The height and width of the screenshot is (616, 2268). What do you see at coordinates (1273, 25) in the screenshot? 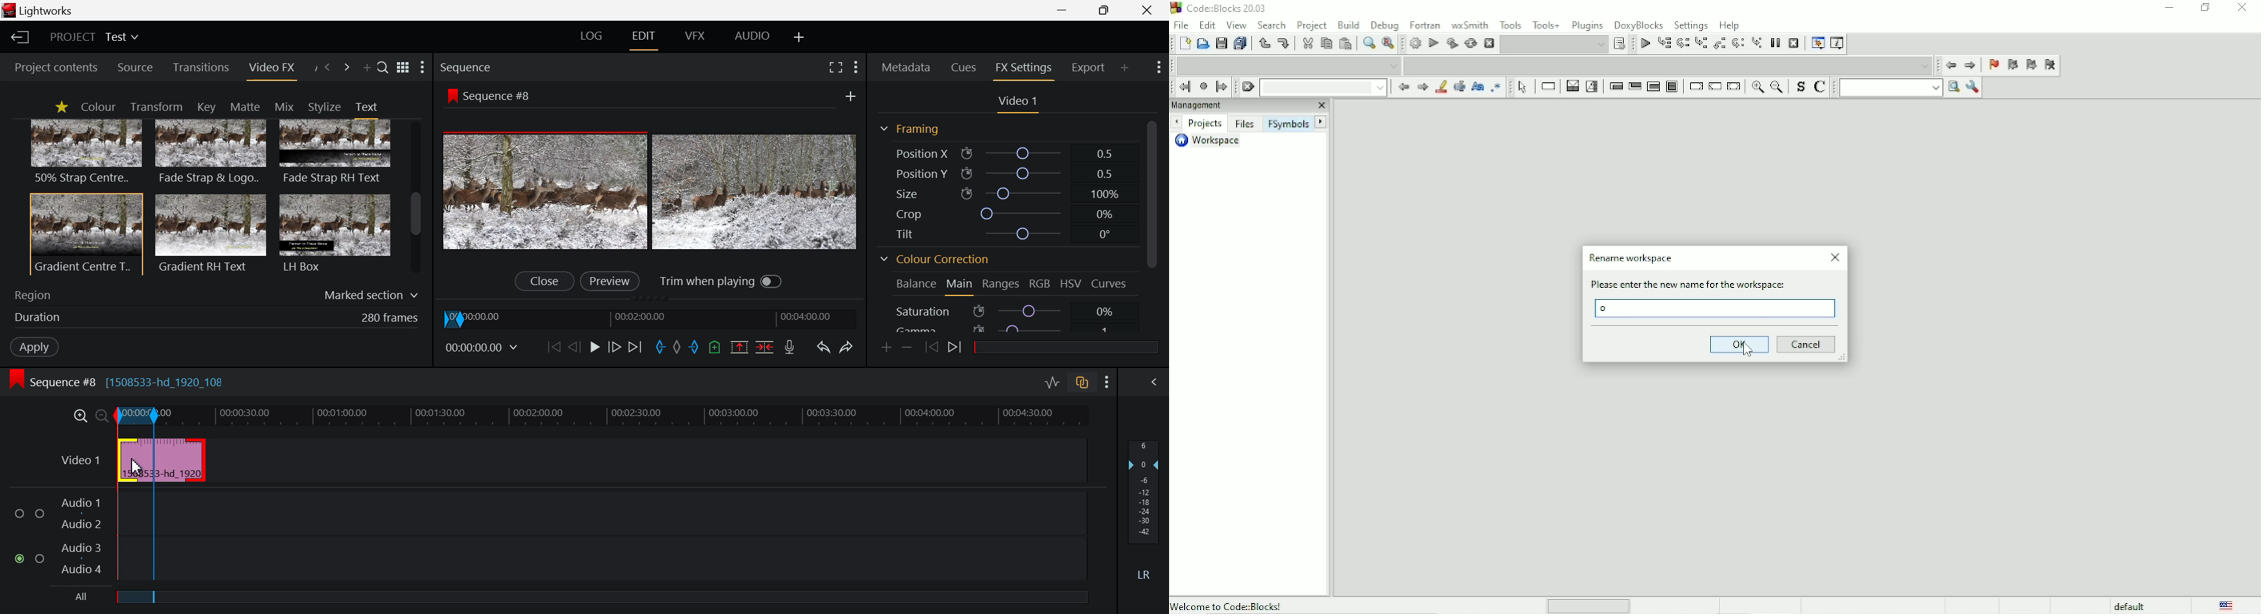
I see `Search` at bounding box center [1273, 25].